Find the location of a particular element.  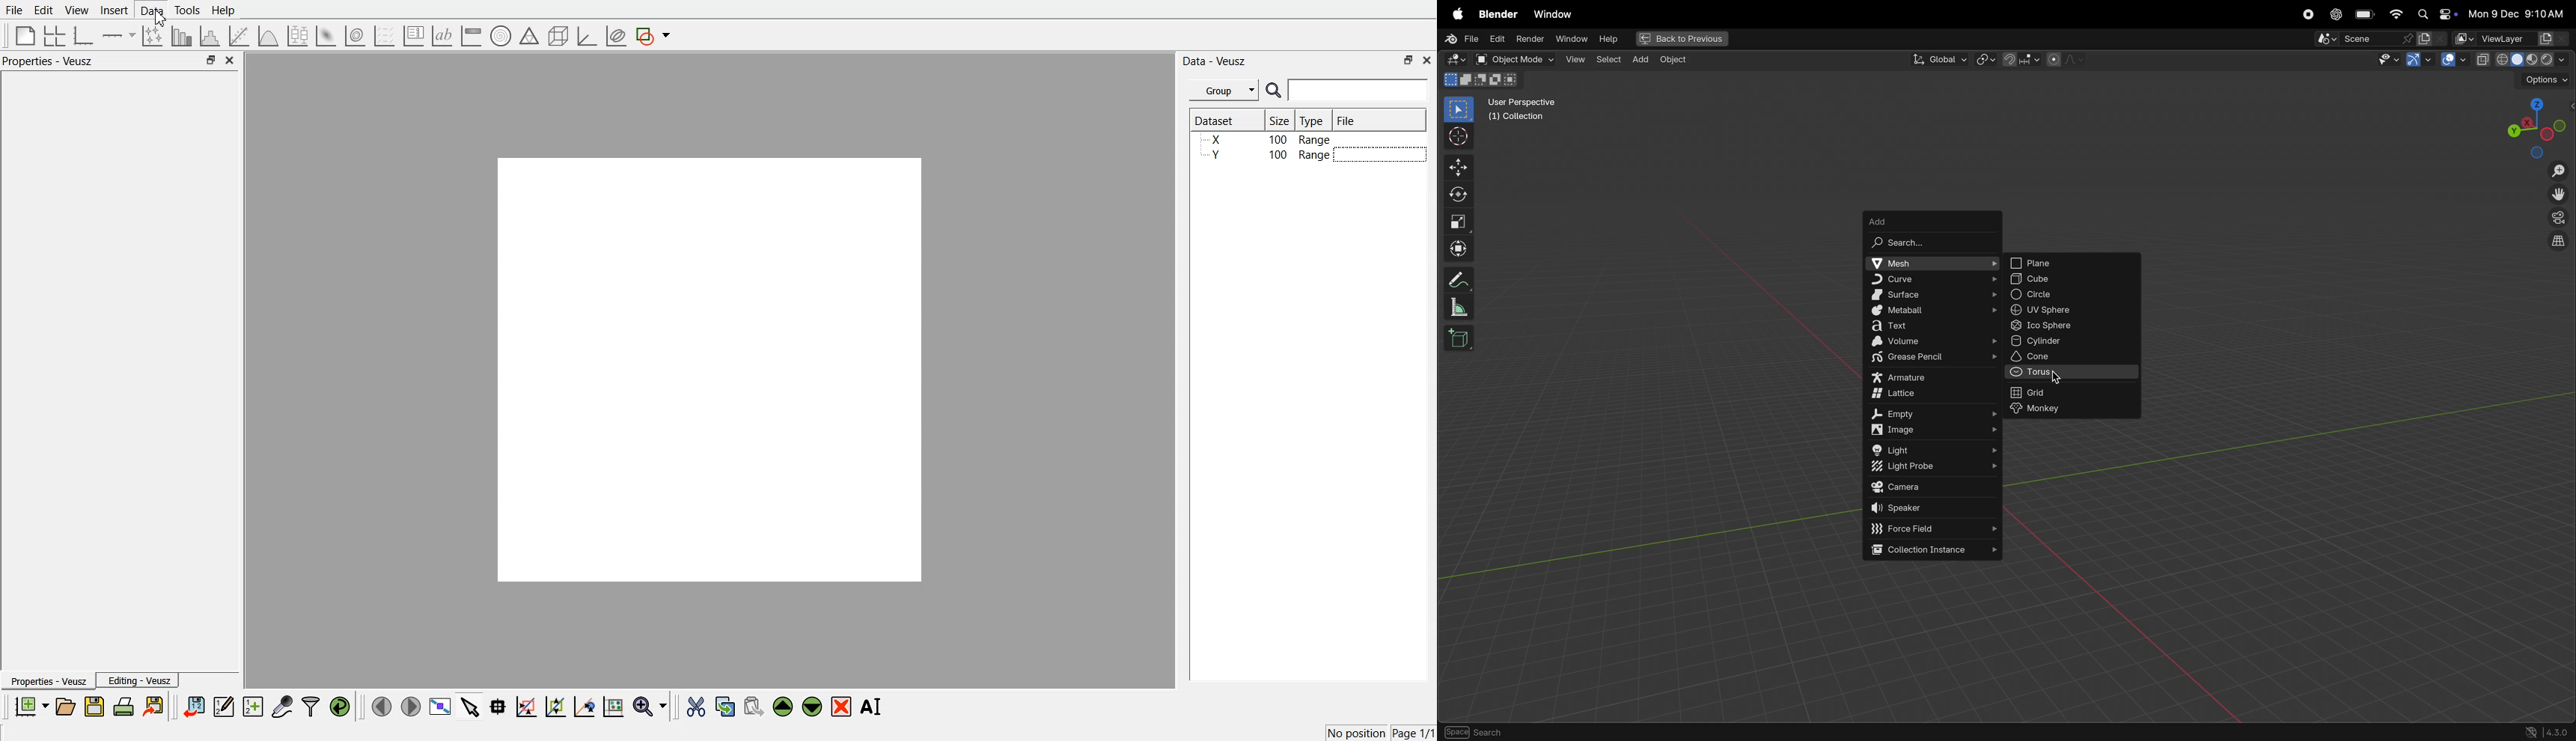

File is located at coordinates (1348, 120).